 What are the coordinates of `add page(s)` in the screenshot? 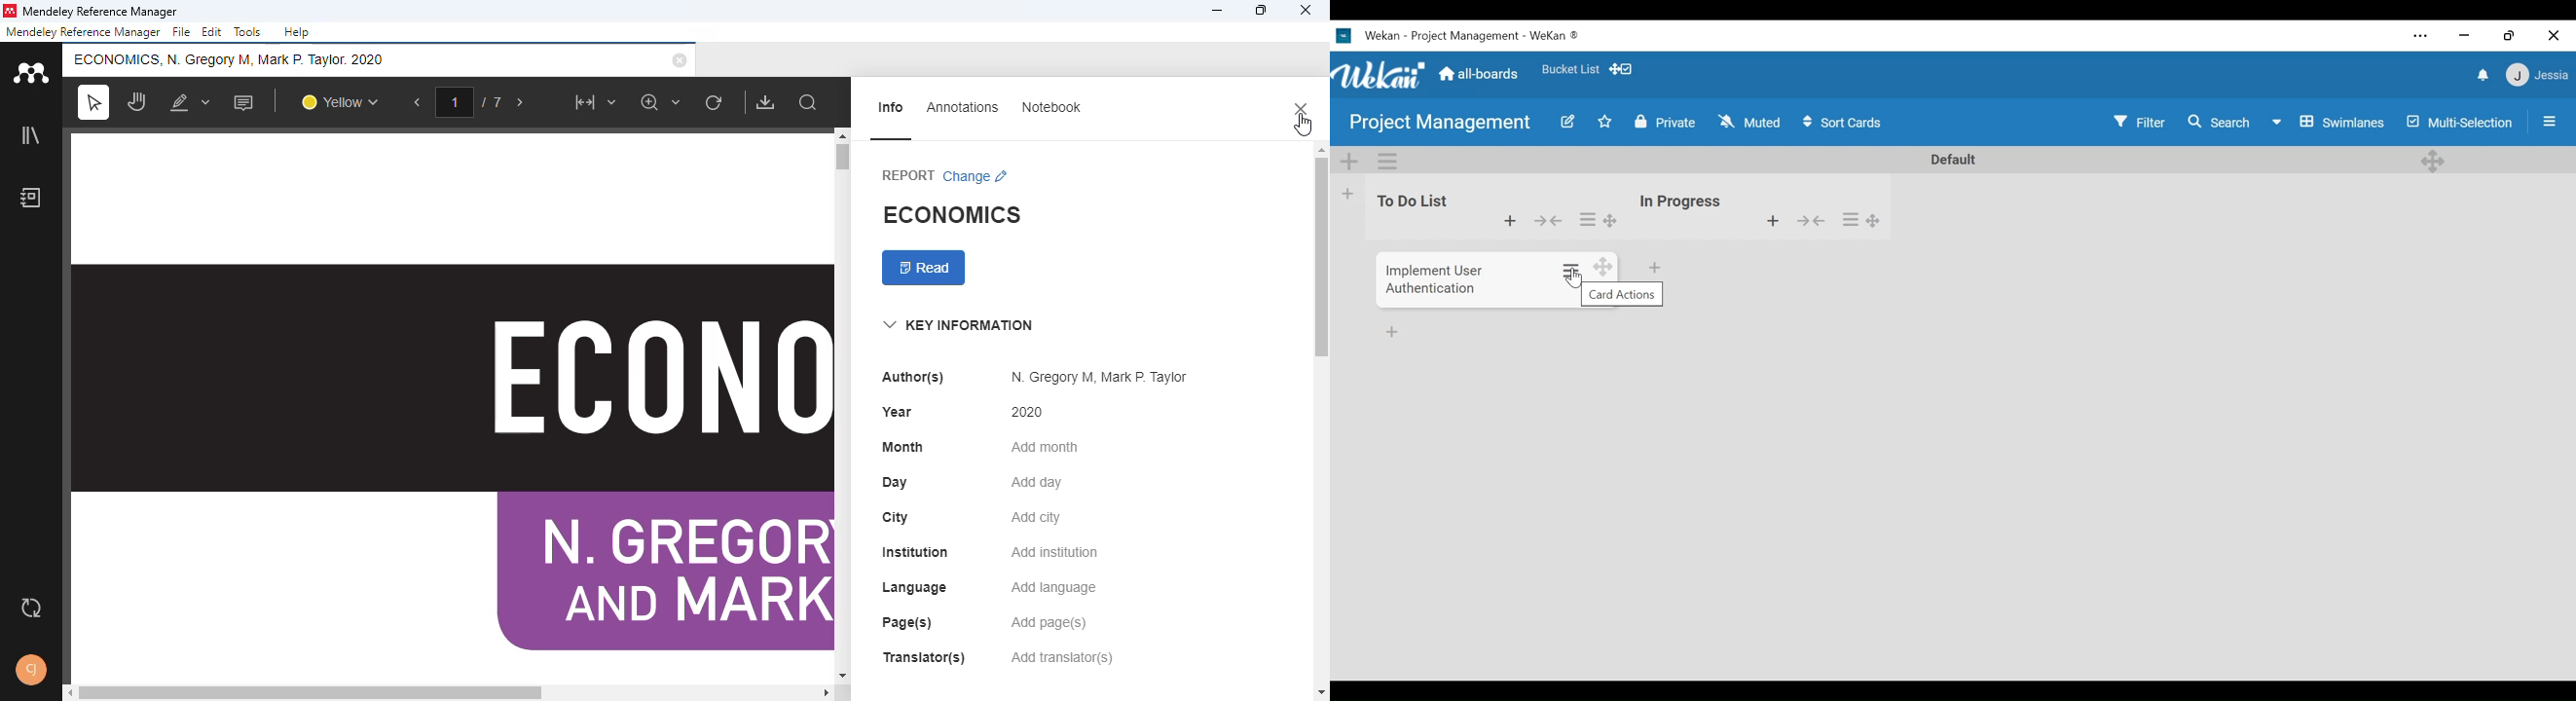 It's located at (1049, 623).